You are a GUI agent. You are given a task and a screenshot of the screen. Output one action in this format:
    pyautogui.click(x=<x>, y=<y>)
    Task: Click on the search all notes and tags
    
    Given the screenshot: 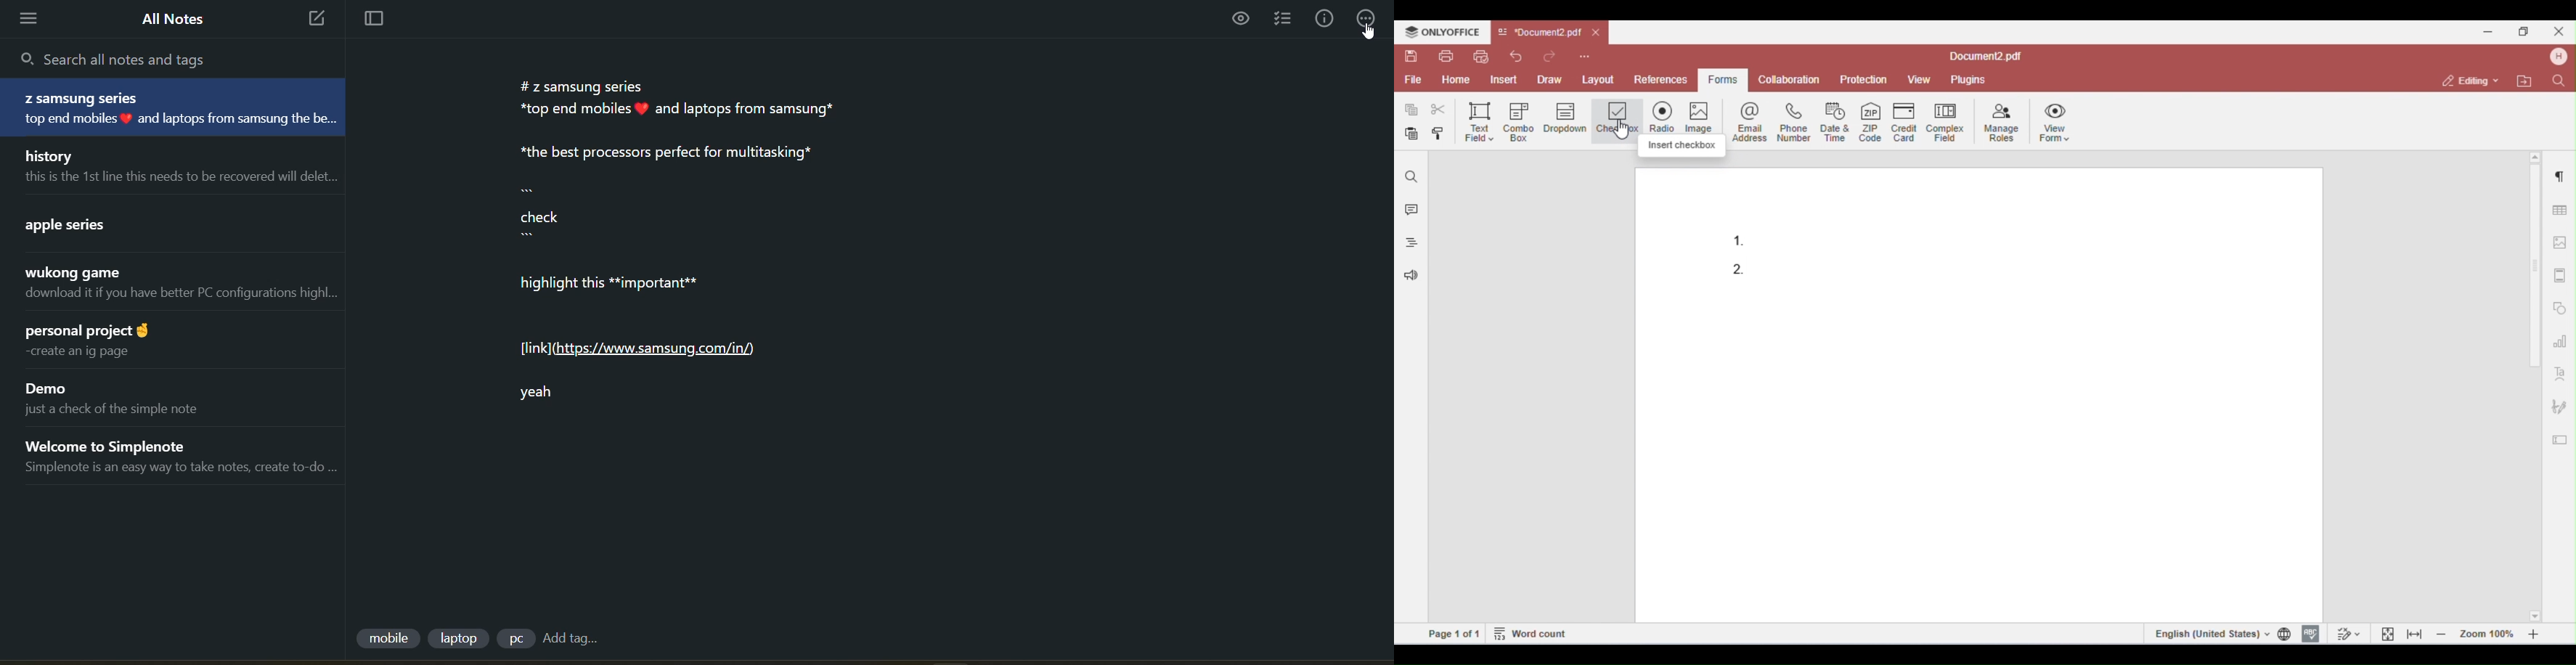 What is the action you would take?
    pyautogui.click(x=123, y=58)
    